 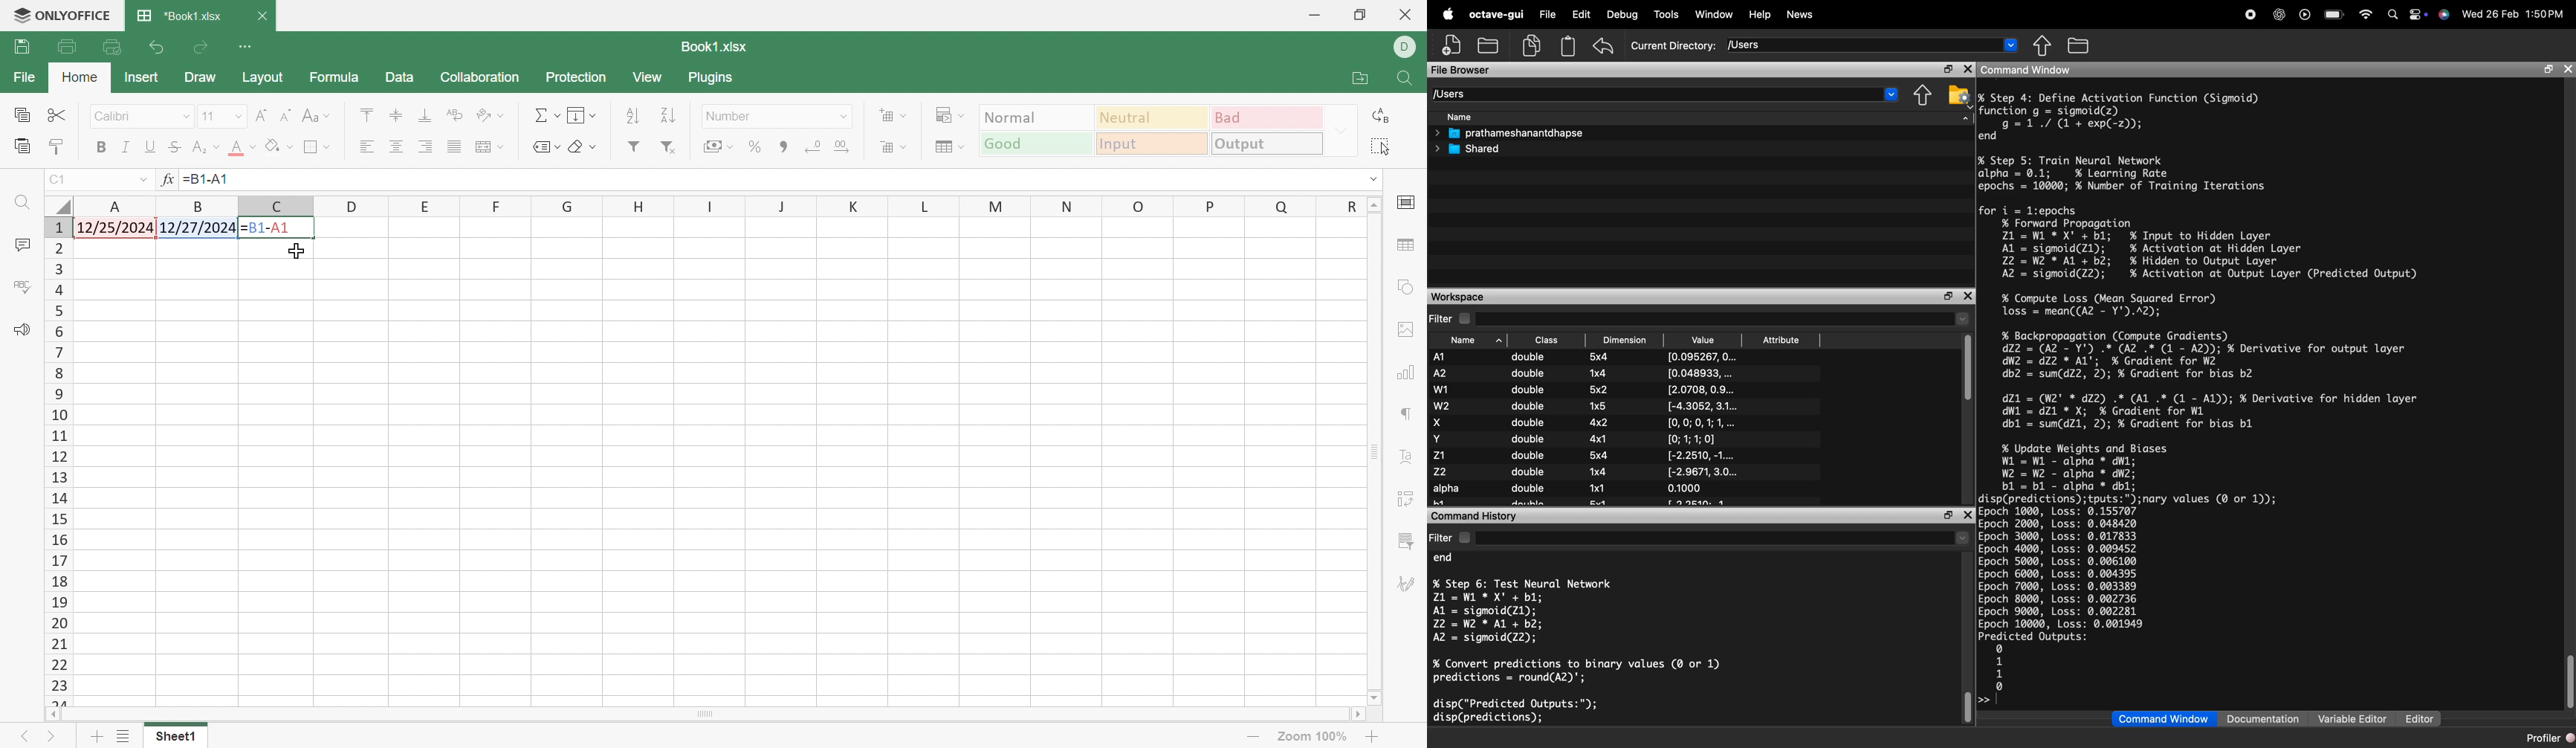 I want to click on Cursor, so click(x=300, y=251).